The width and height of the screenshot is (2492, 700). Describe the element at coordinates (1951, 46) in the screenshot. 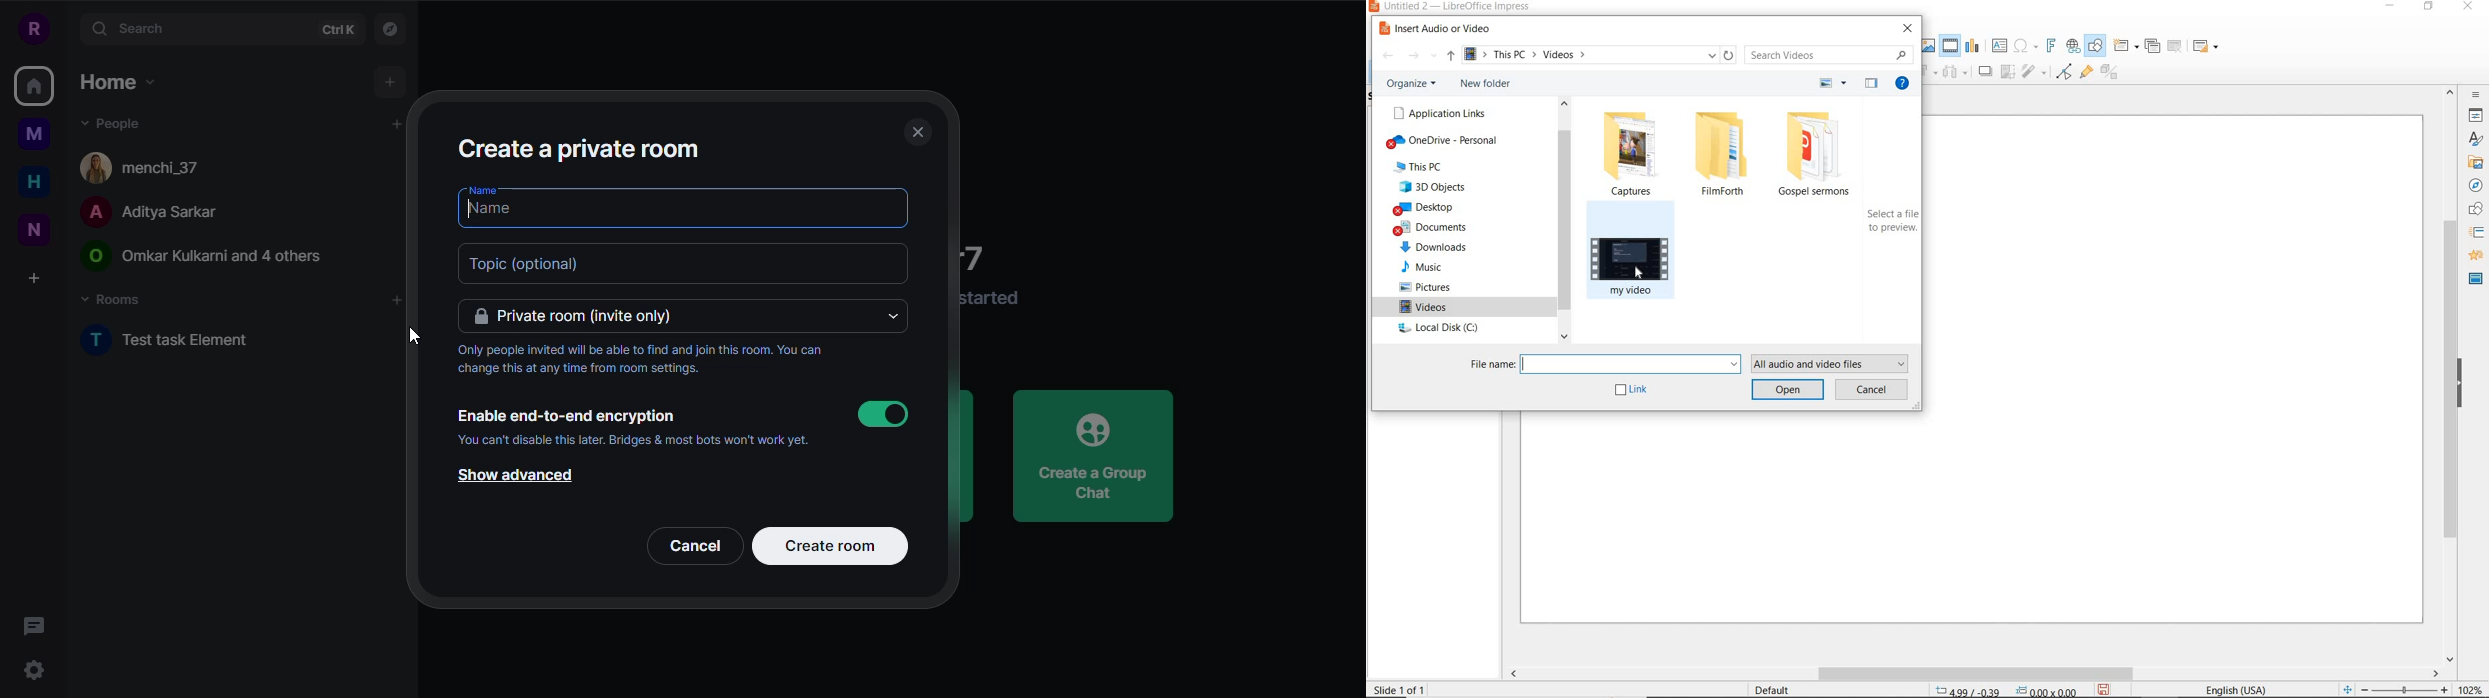

I see `INSERT AUDIO OR VIDEO` at that location.